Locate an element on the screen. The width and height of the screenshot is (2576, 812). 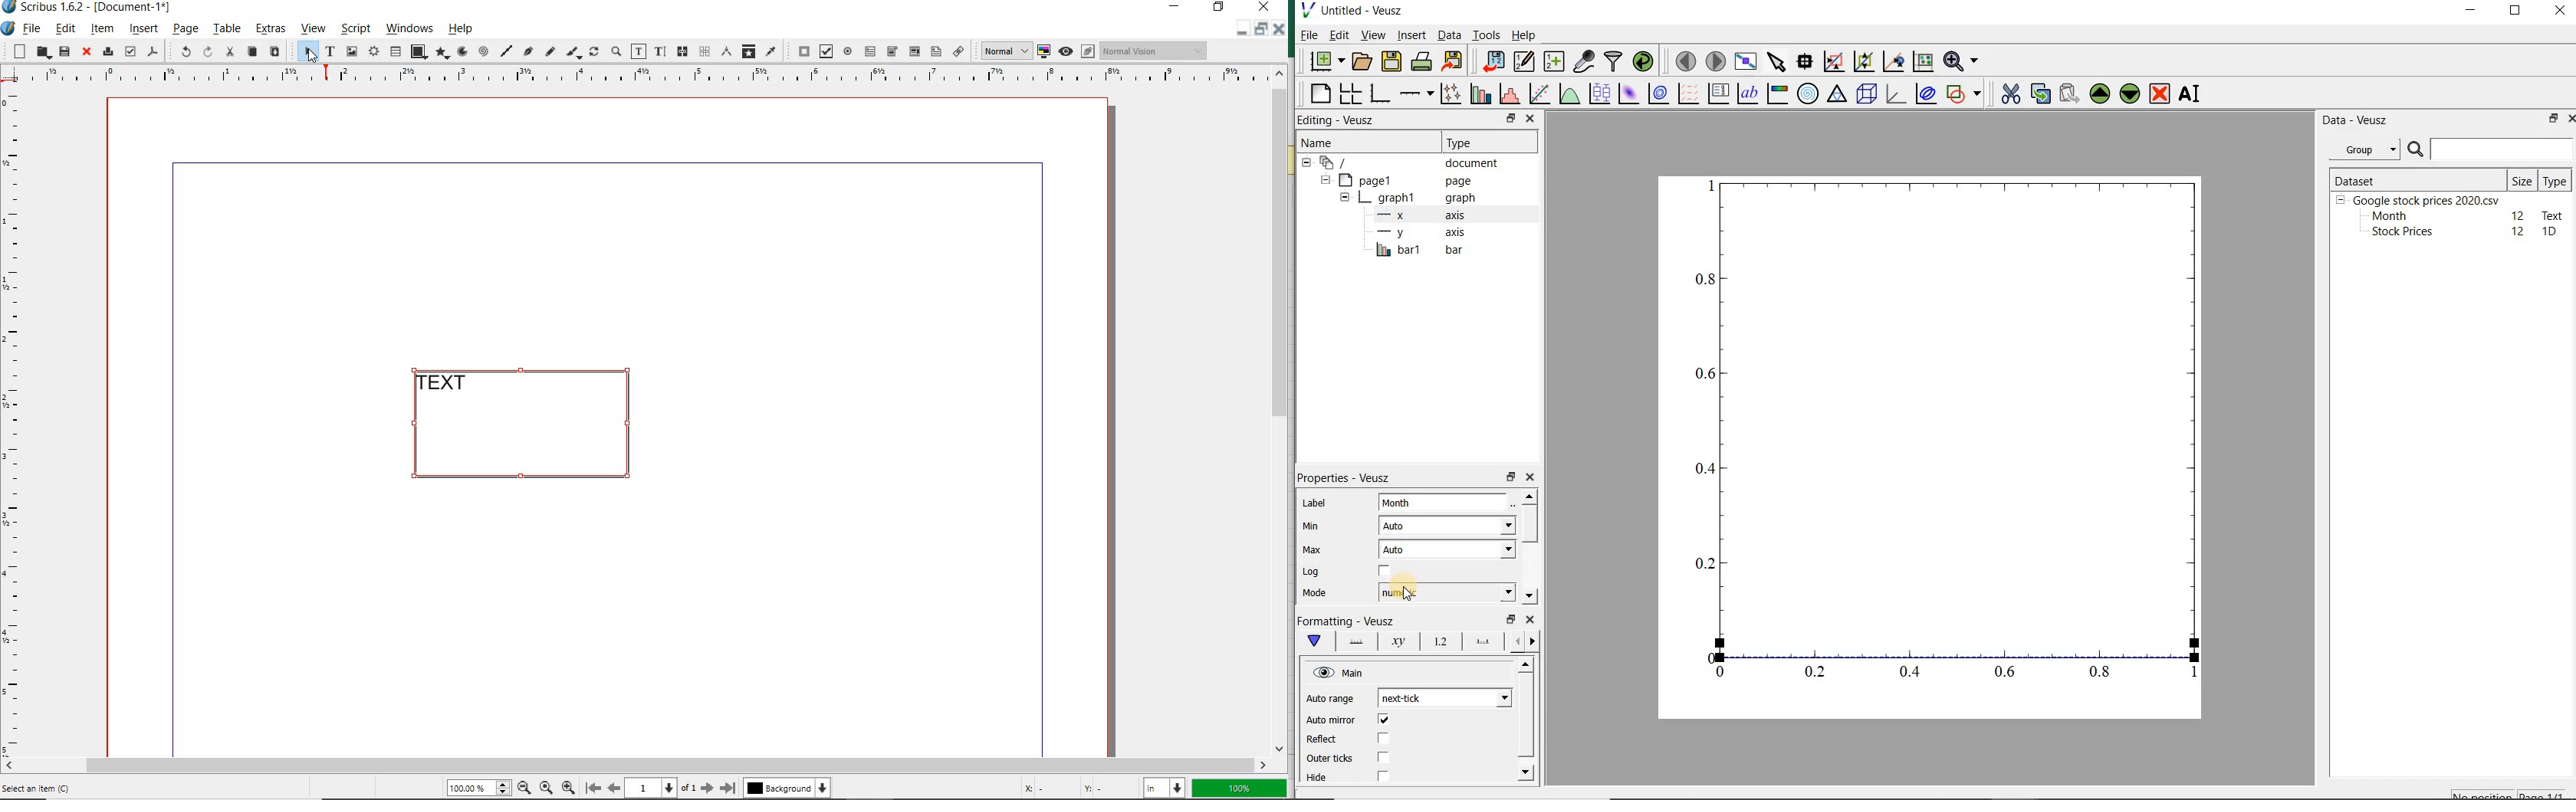
scrollbar is located at coordinates (1529, 548).